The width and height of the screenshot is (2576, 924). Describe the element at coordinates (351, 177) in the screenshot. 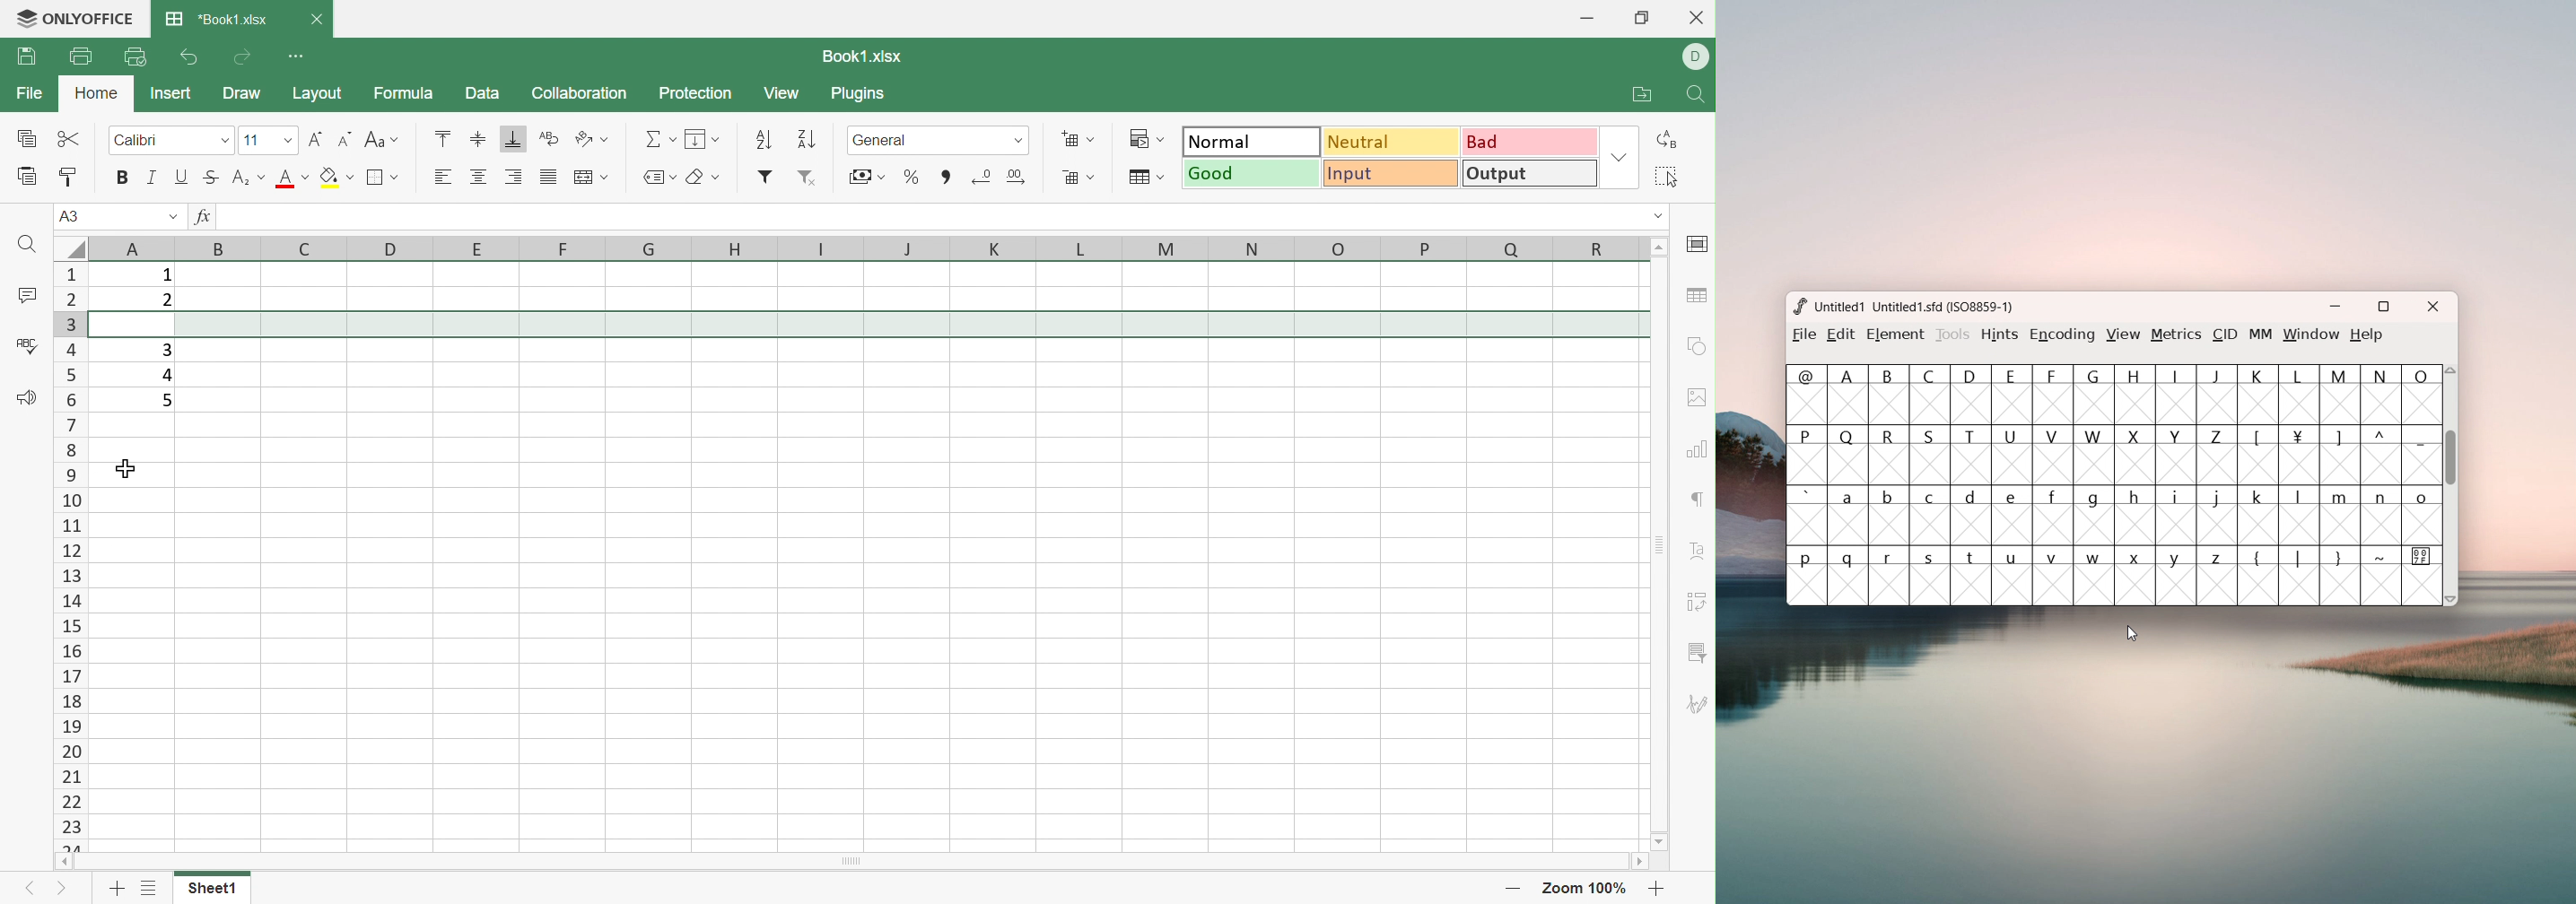

I see `Drop Down` at that location.